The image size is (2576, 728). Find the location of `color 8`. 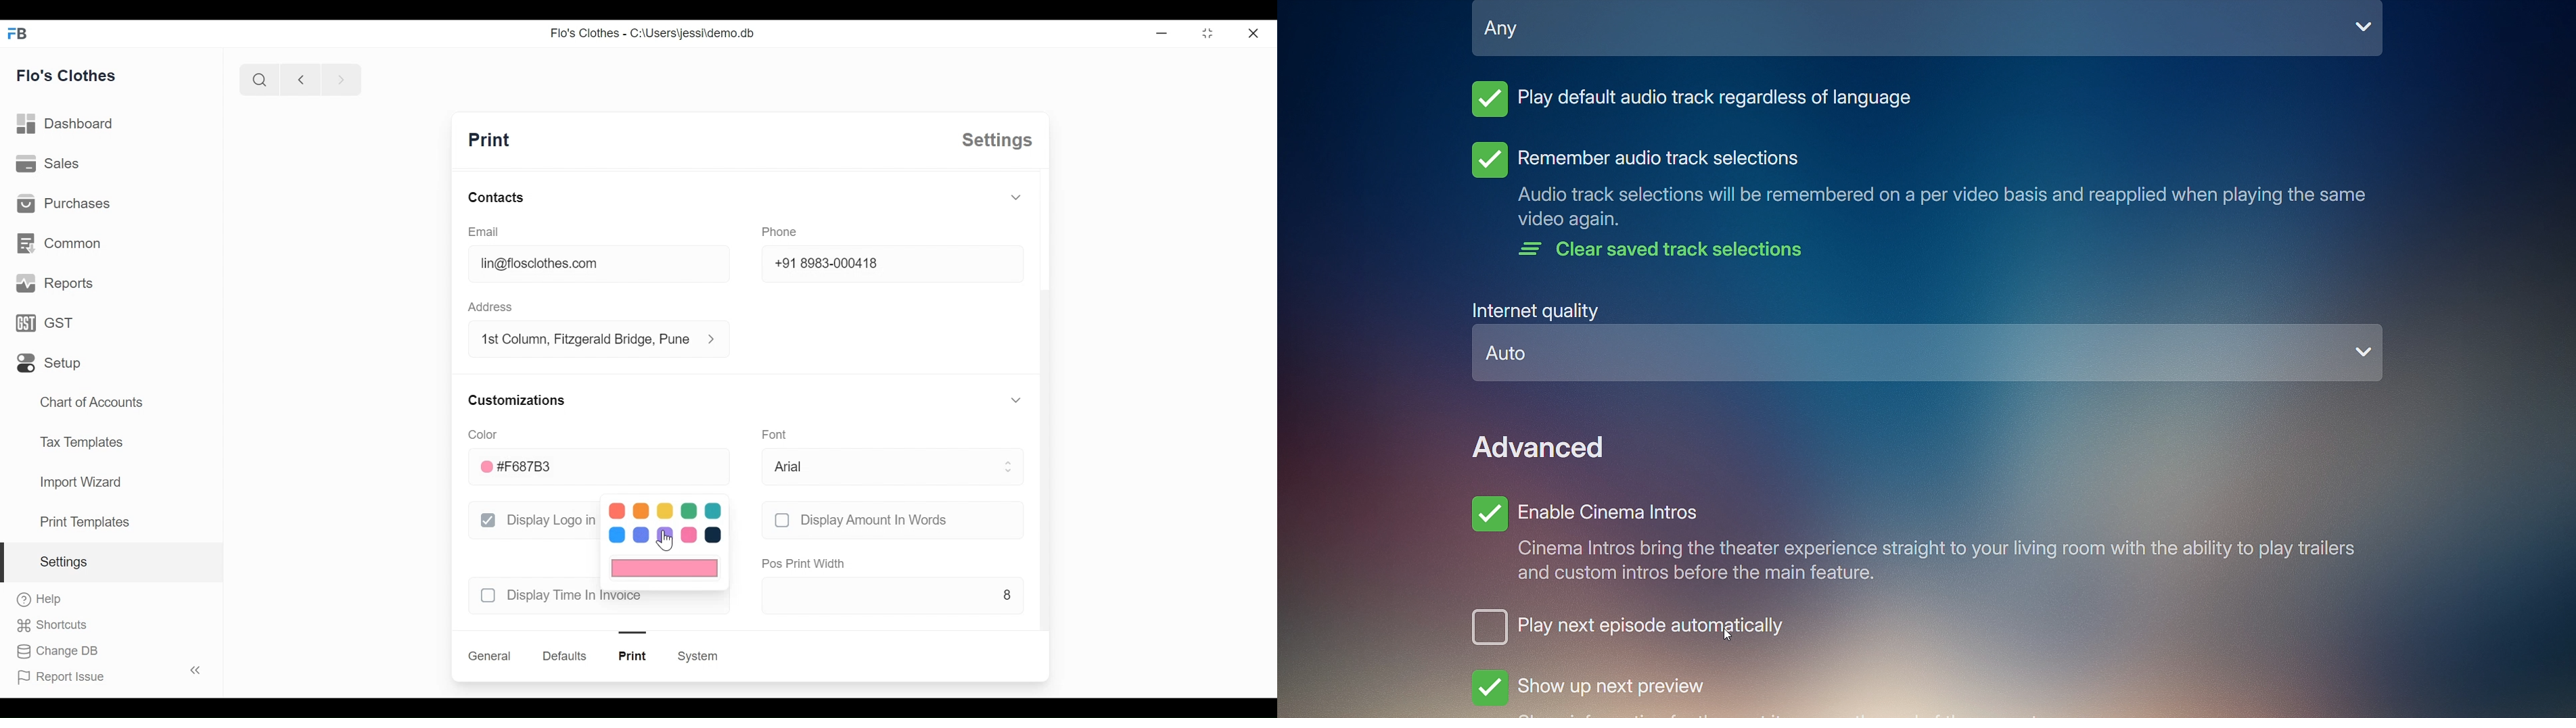

color 8 is located at coordinates (665, 535).